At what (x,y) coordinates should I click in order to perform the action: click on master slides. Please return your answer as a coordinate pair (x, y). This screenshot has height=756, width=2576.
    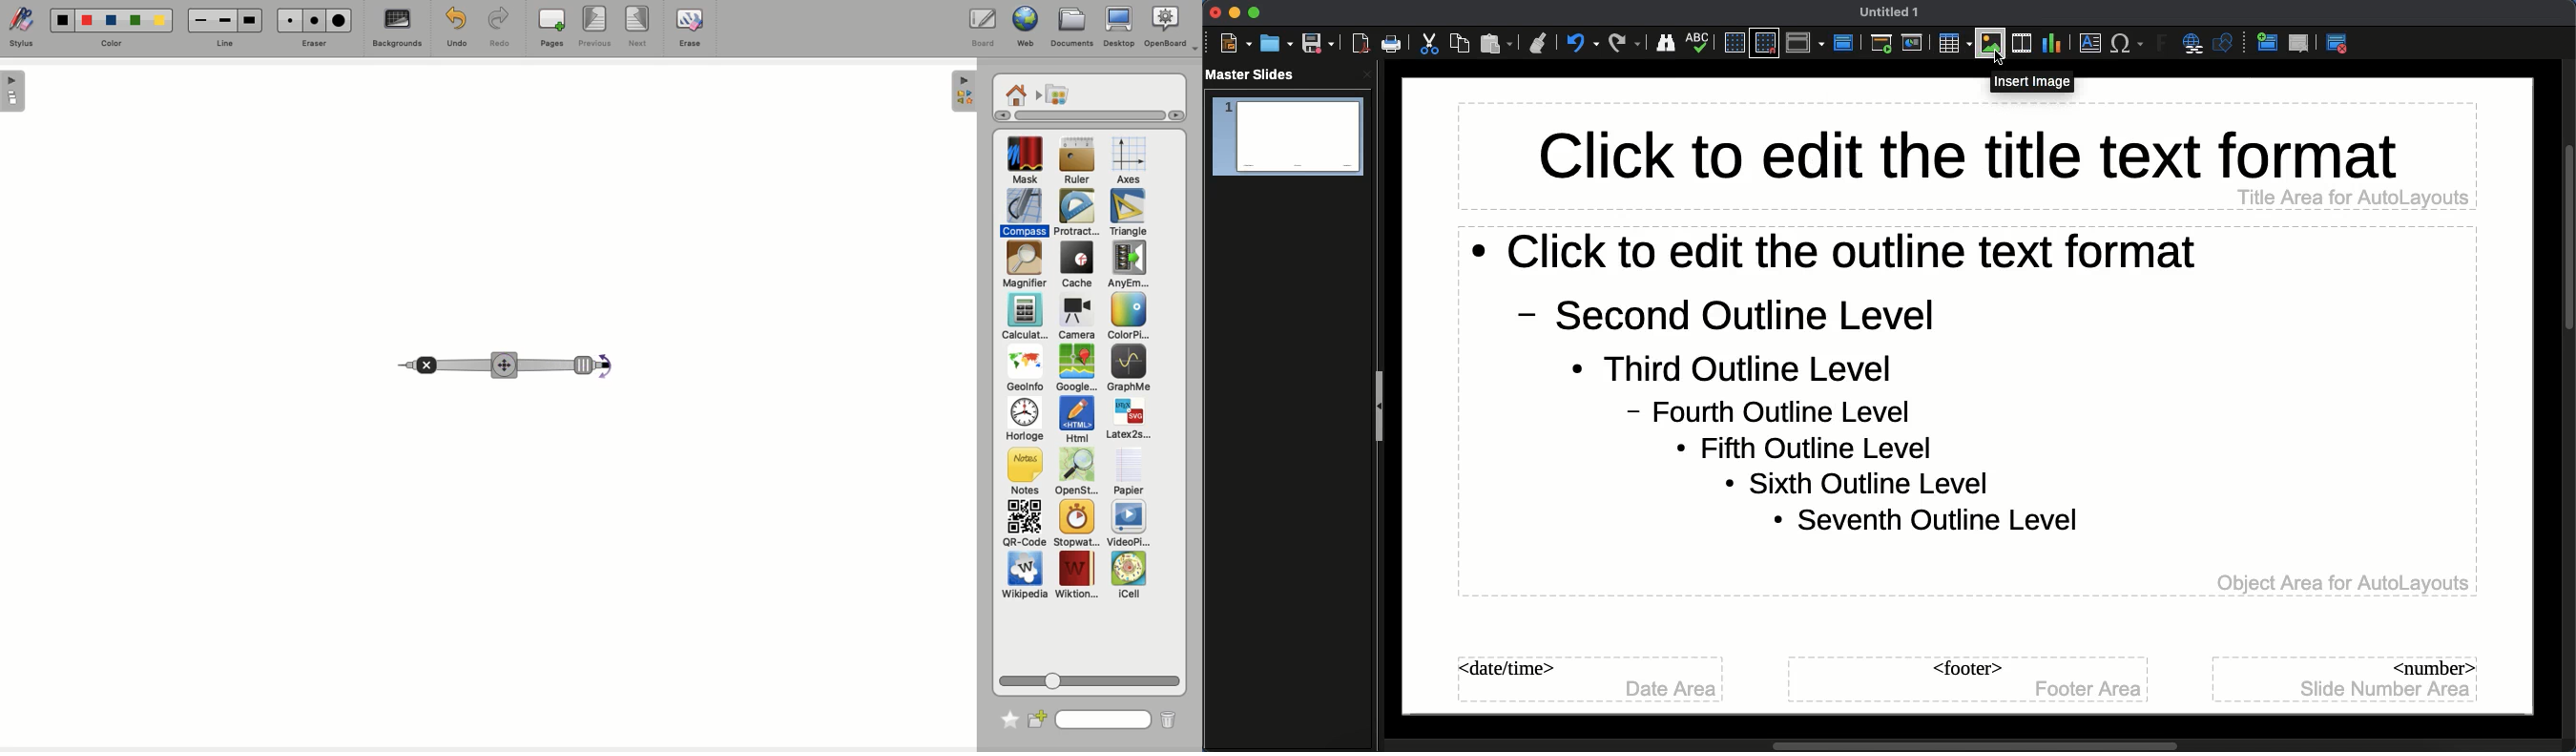
    Looking at the image, I should click on (1252, 73).